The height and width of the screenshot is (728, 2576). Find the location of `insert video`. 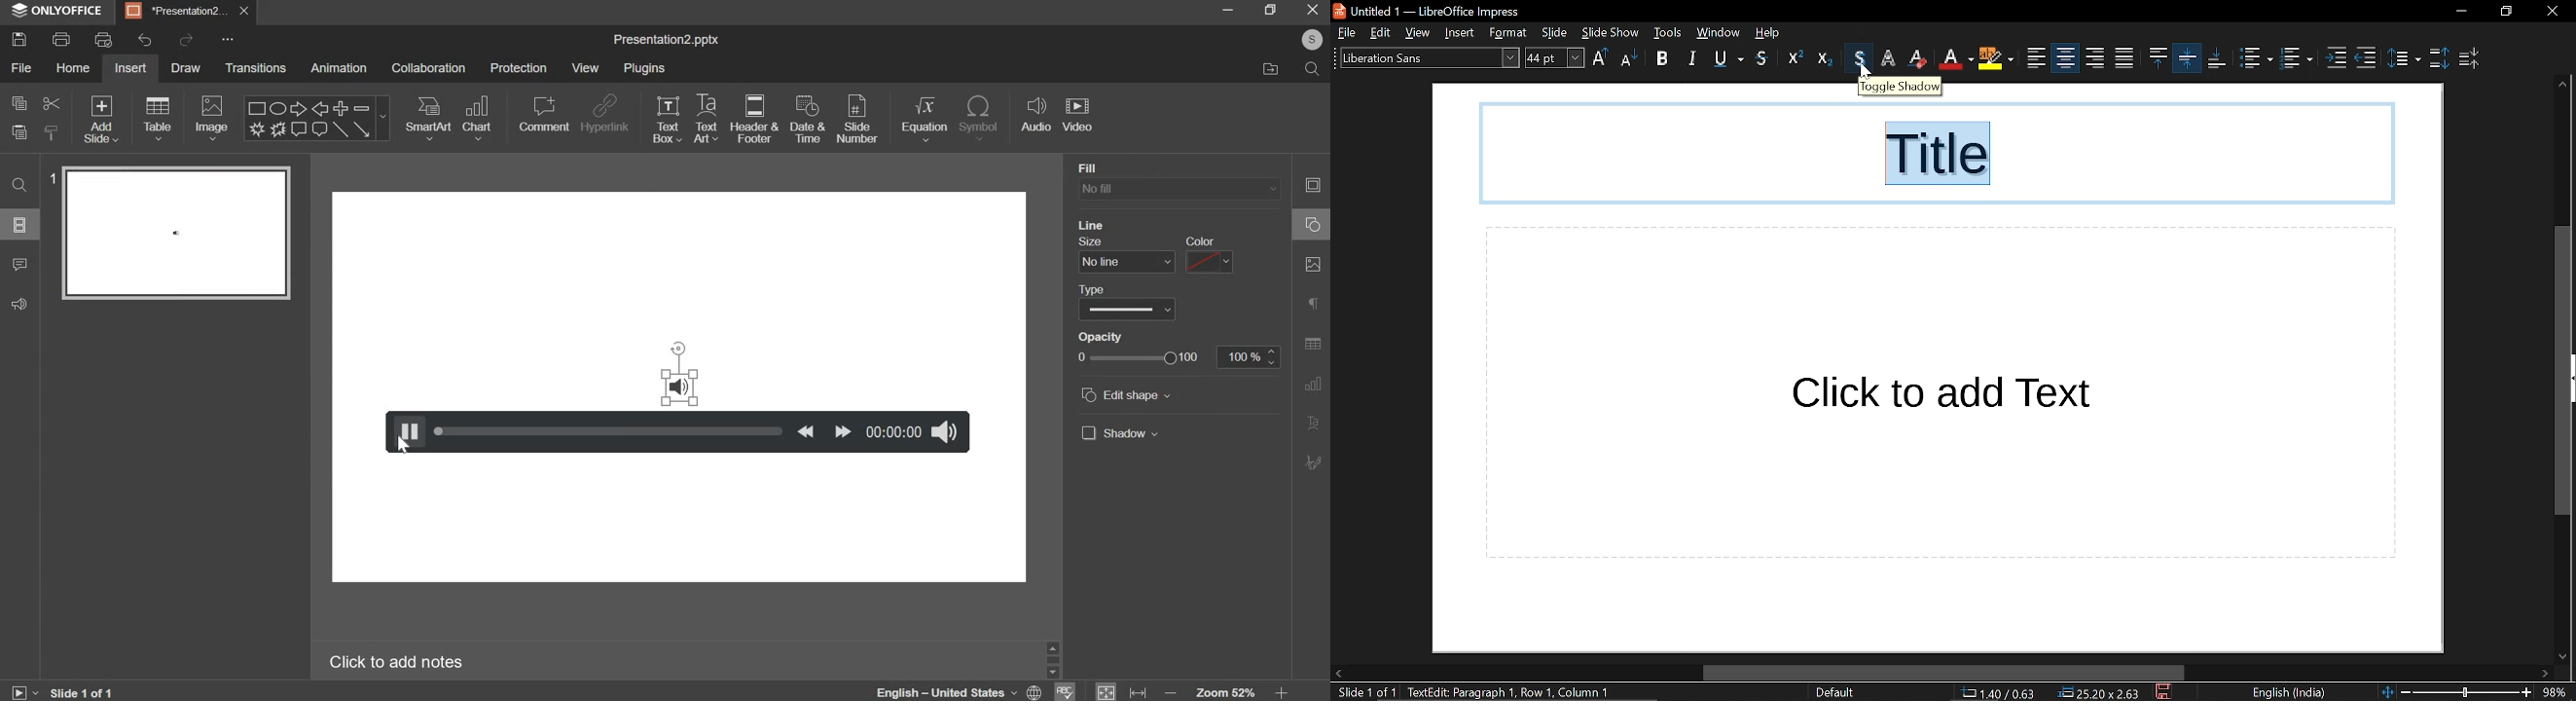

insert video is located at coordinates (1080, 117).